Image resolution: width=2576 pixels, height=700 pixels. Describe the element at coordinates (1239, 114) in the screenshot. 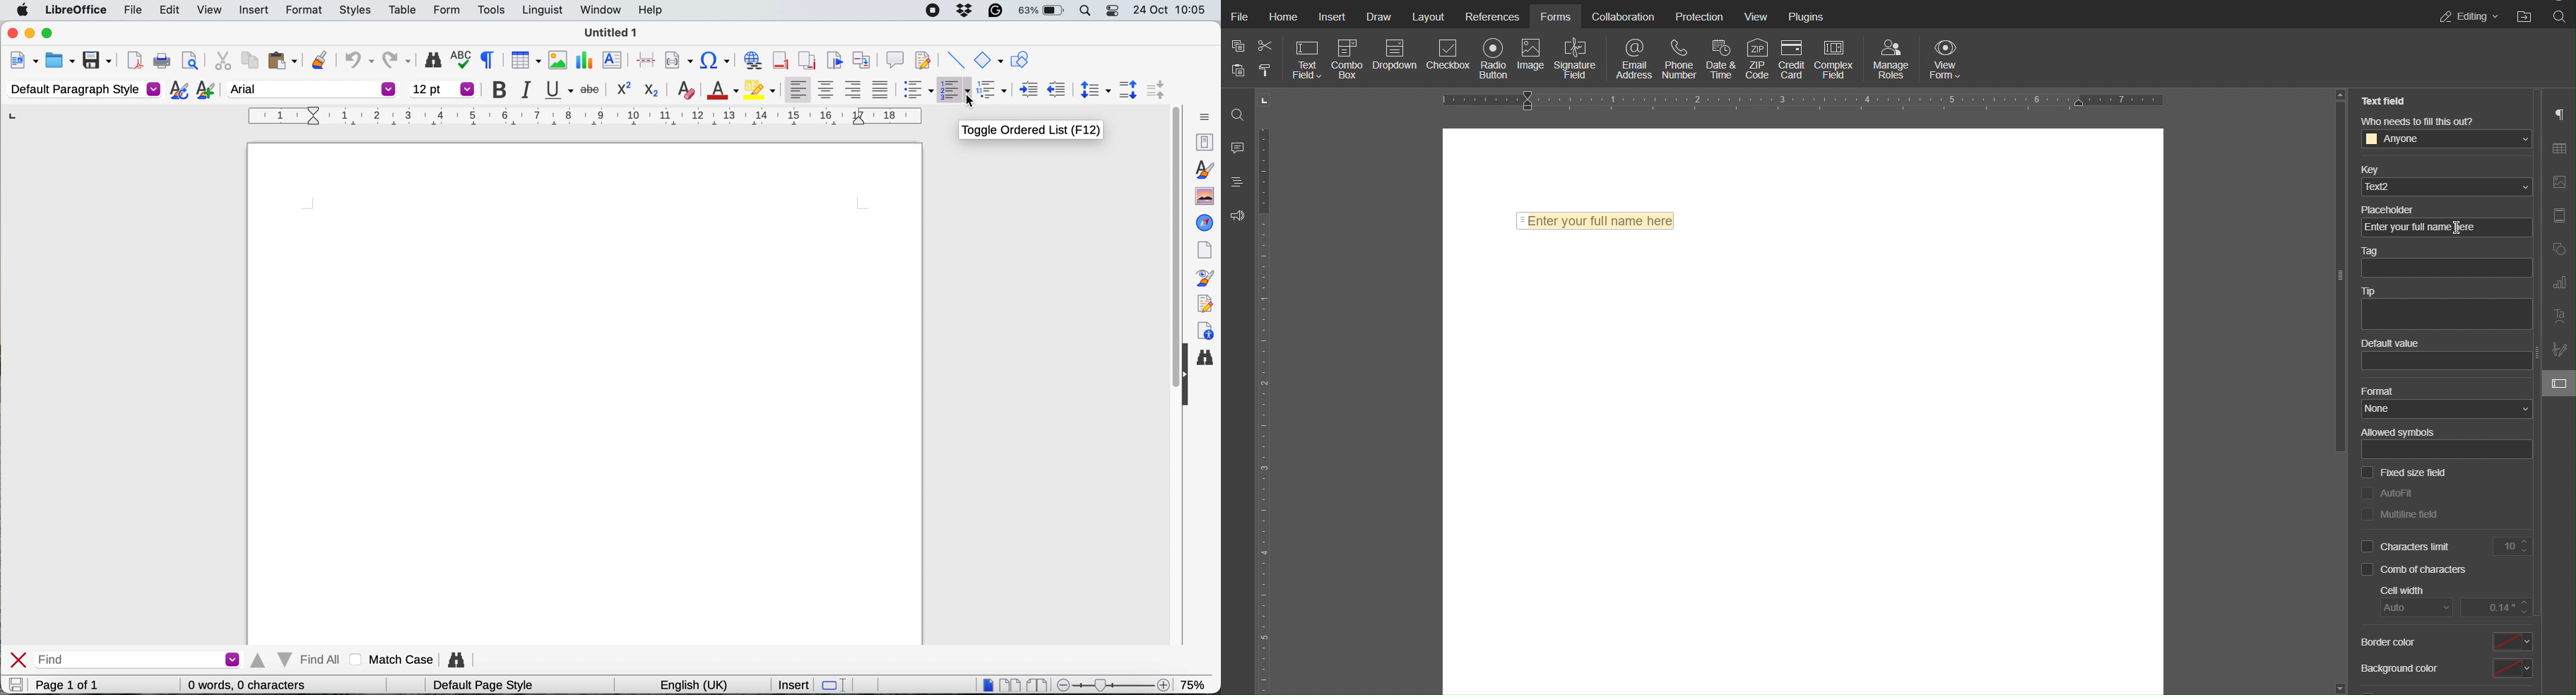

I see `Search` at that location.